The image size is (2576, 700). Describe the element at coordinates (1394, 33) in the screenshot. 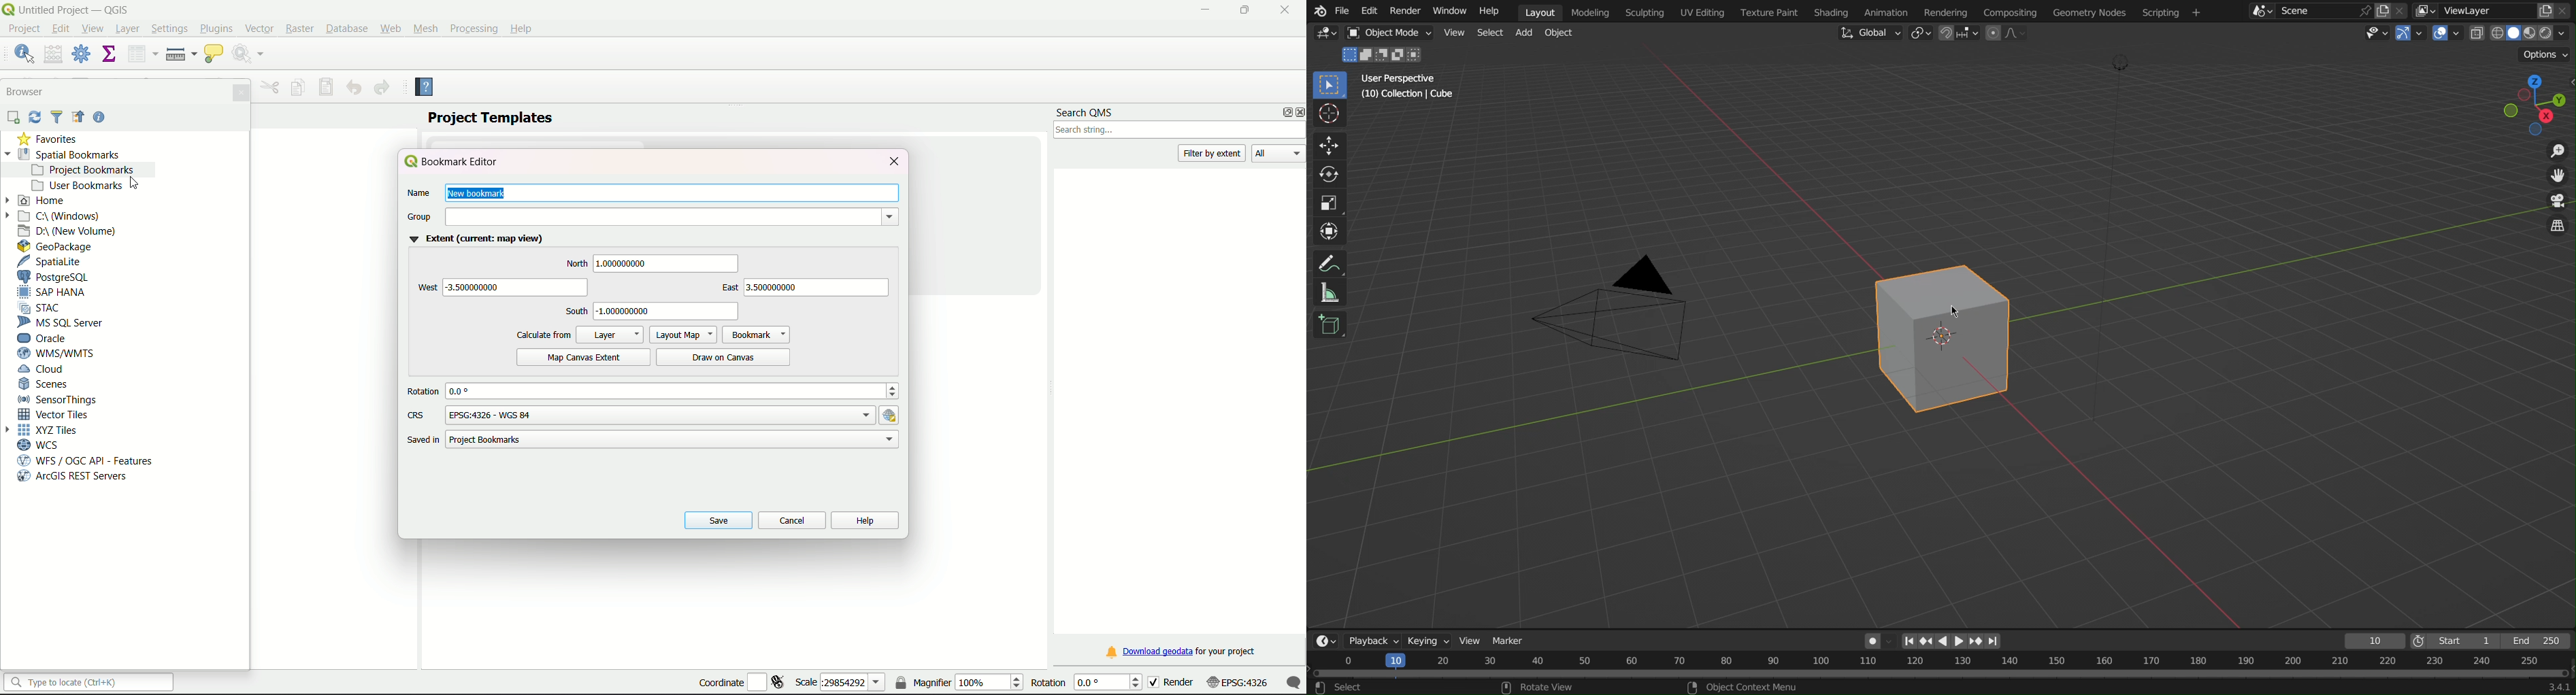

I see `Object` at that location.